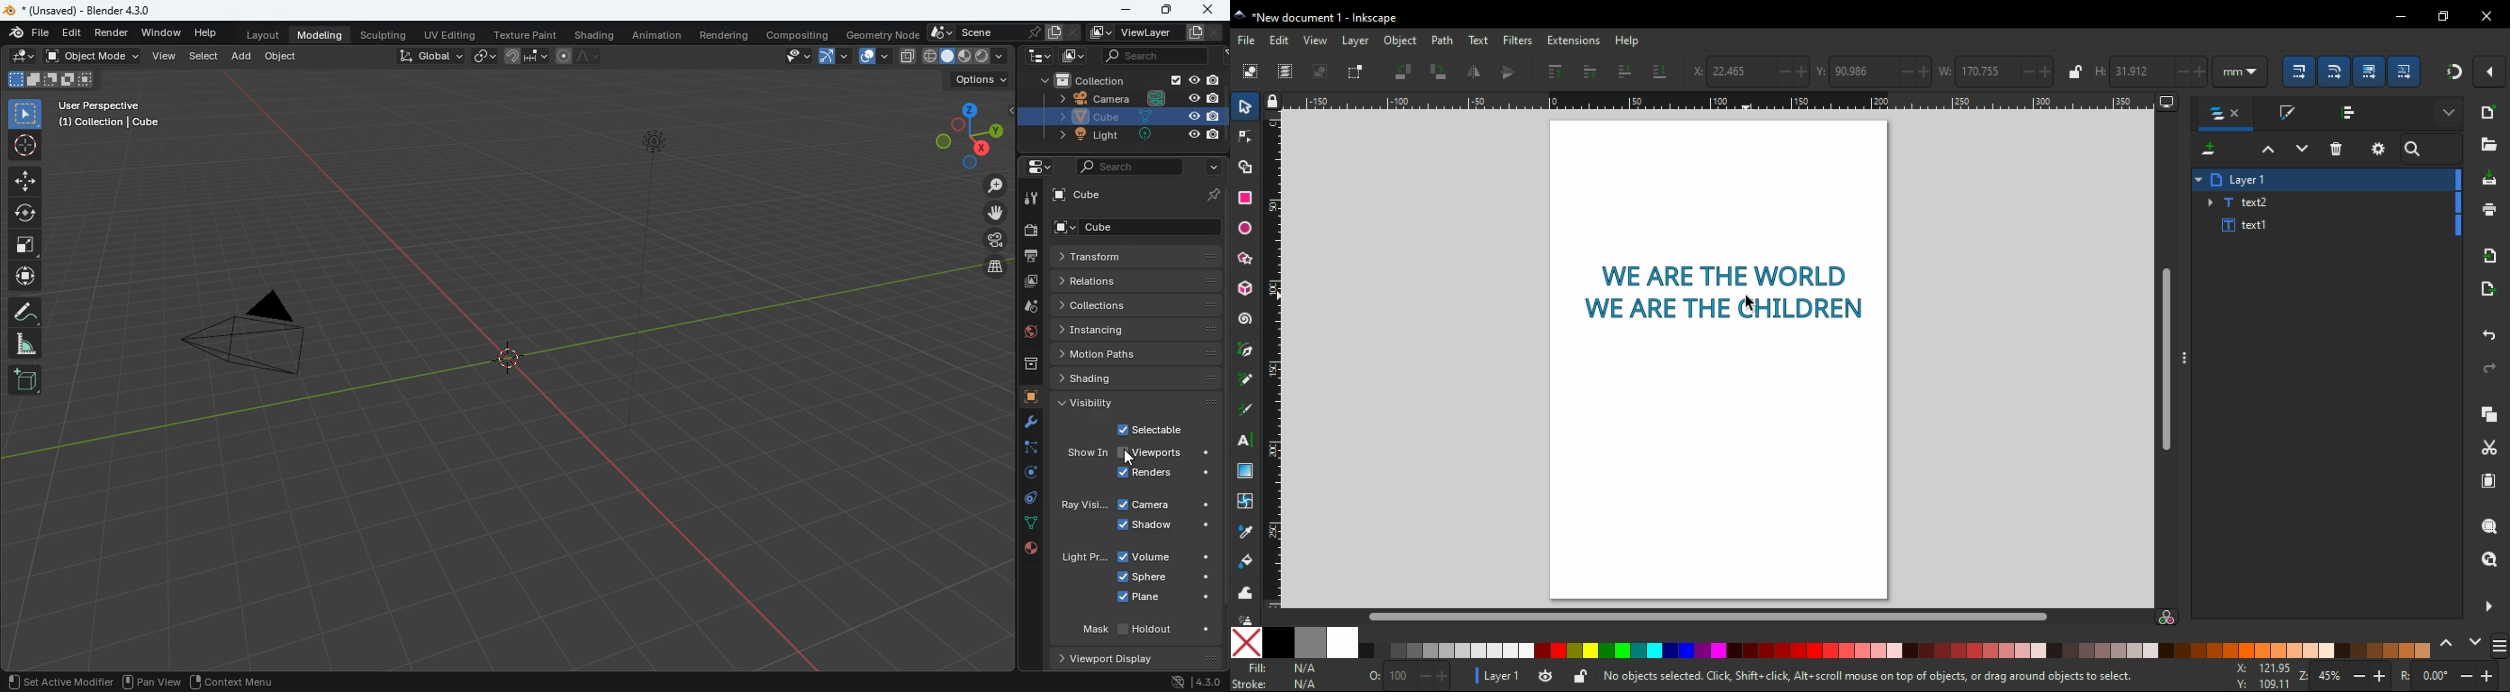  Describe the element at coordinates (1024, 334) in the screenshot. I see `public` at that location.